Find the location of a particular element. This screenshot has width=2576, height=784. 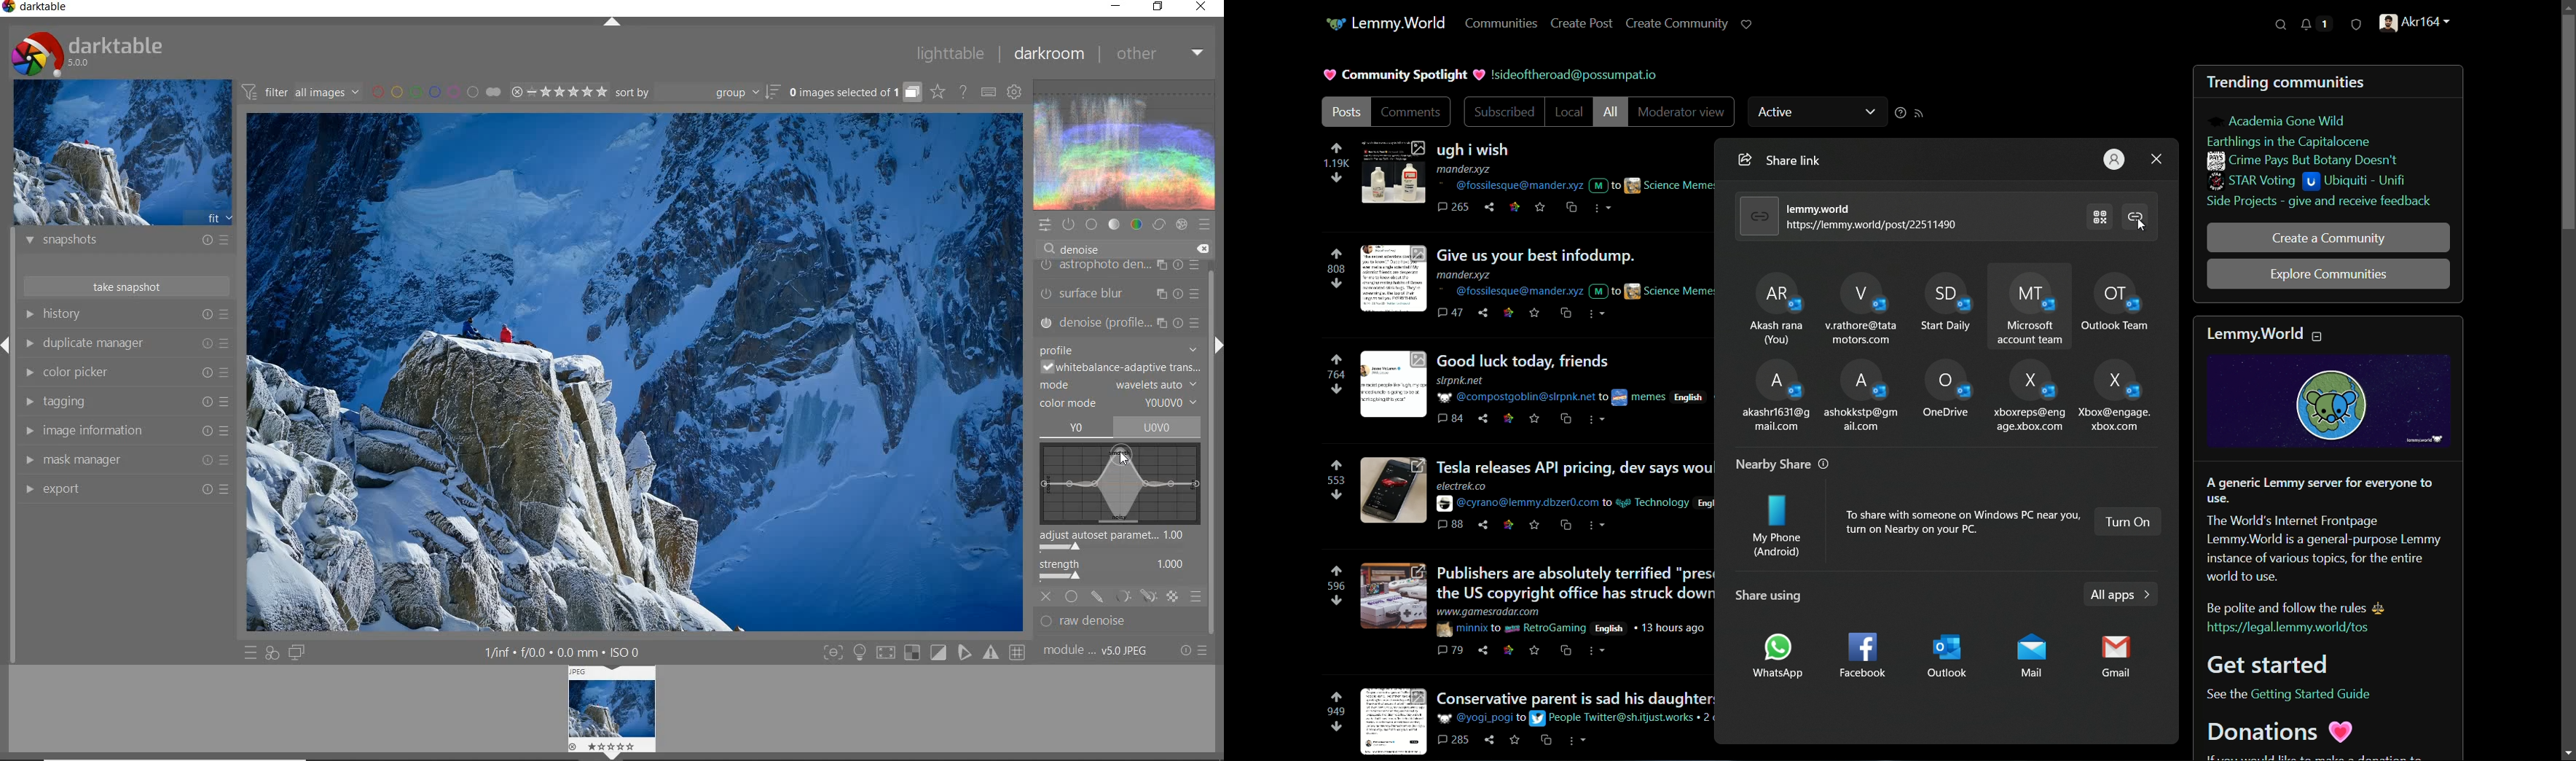

downvote is located at coordinates (1336, 389).